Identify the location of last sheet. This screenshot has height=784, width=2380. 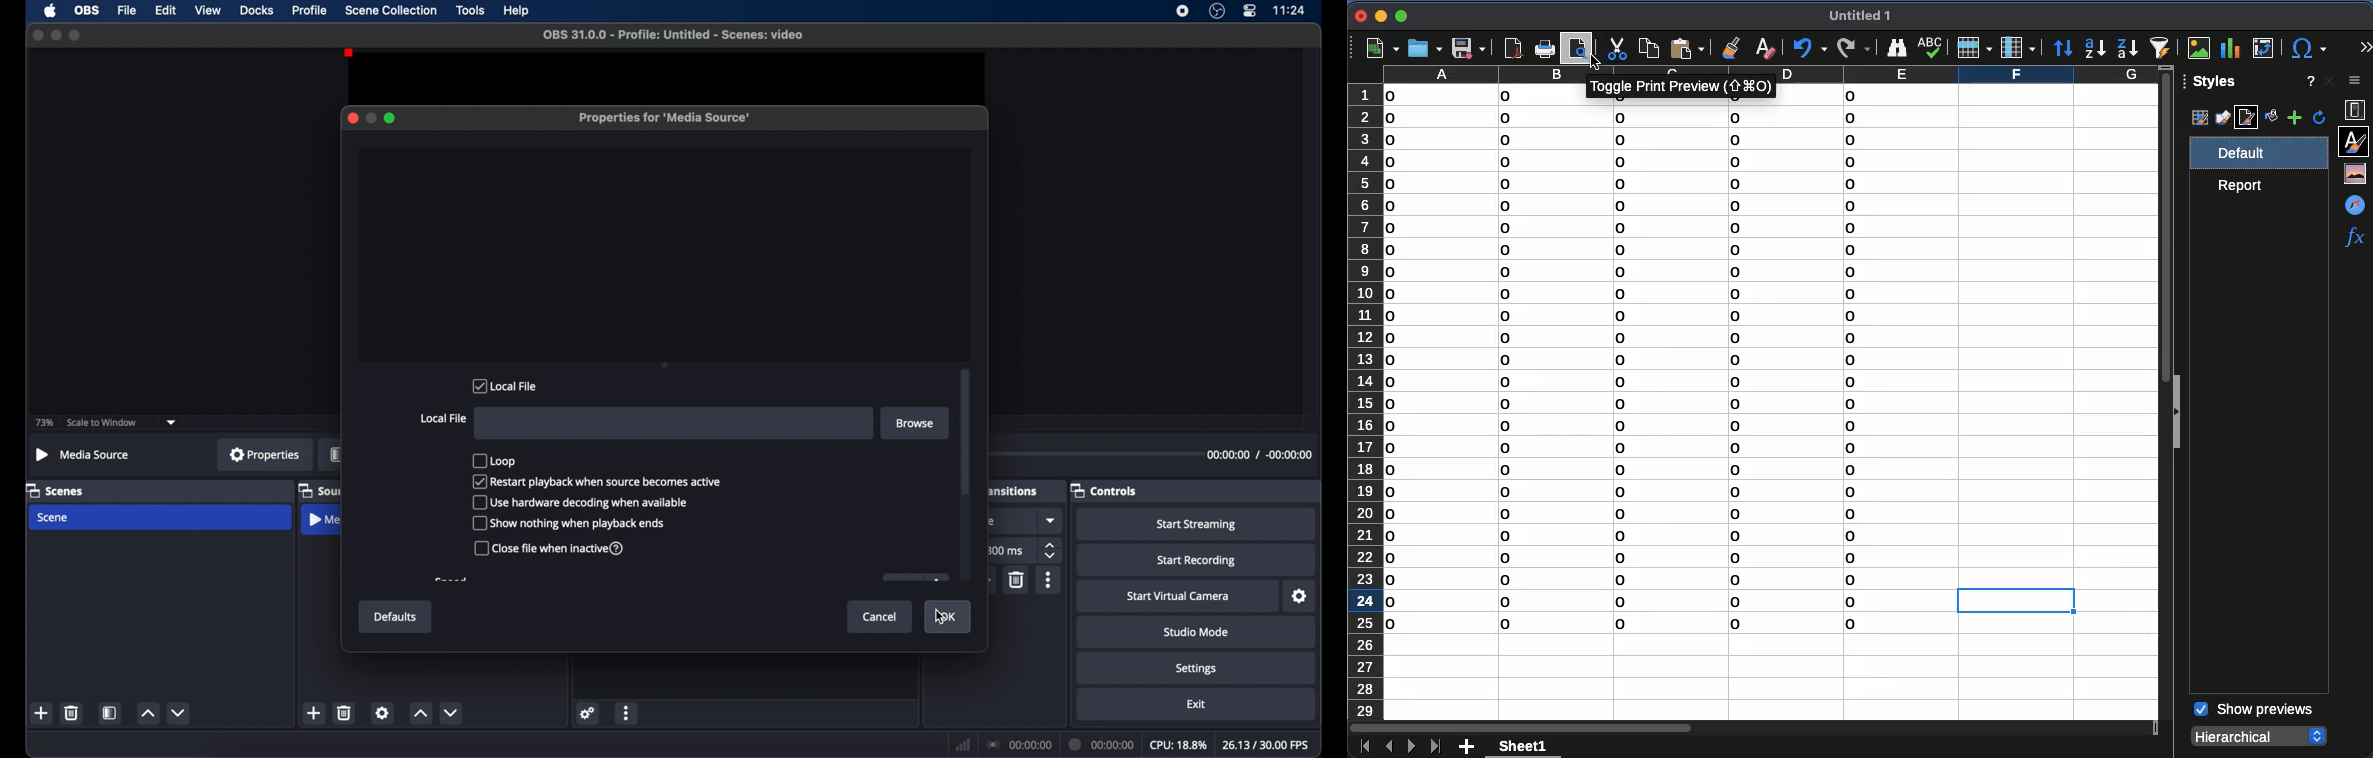
(1435, 745).